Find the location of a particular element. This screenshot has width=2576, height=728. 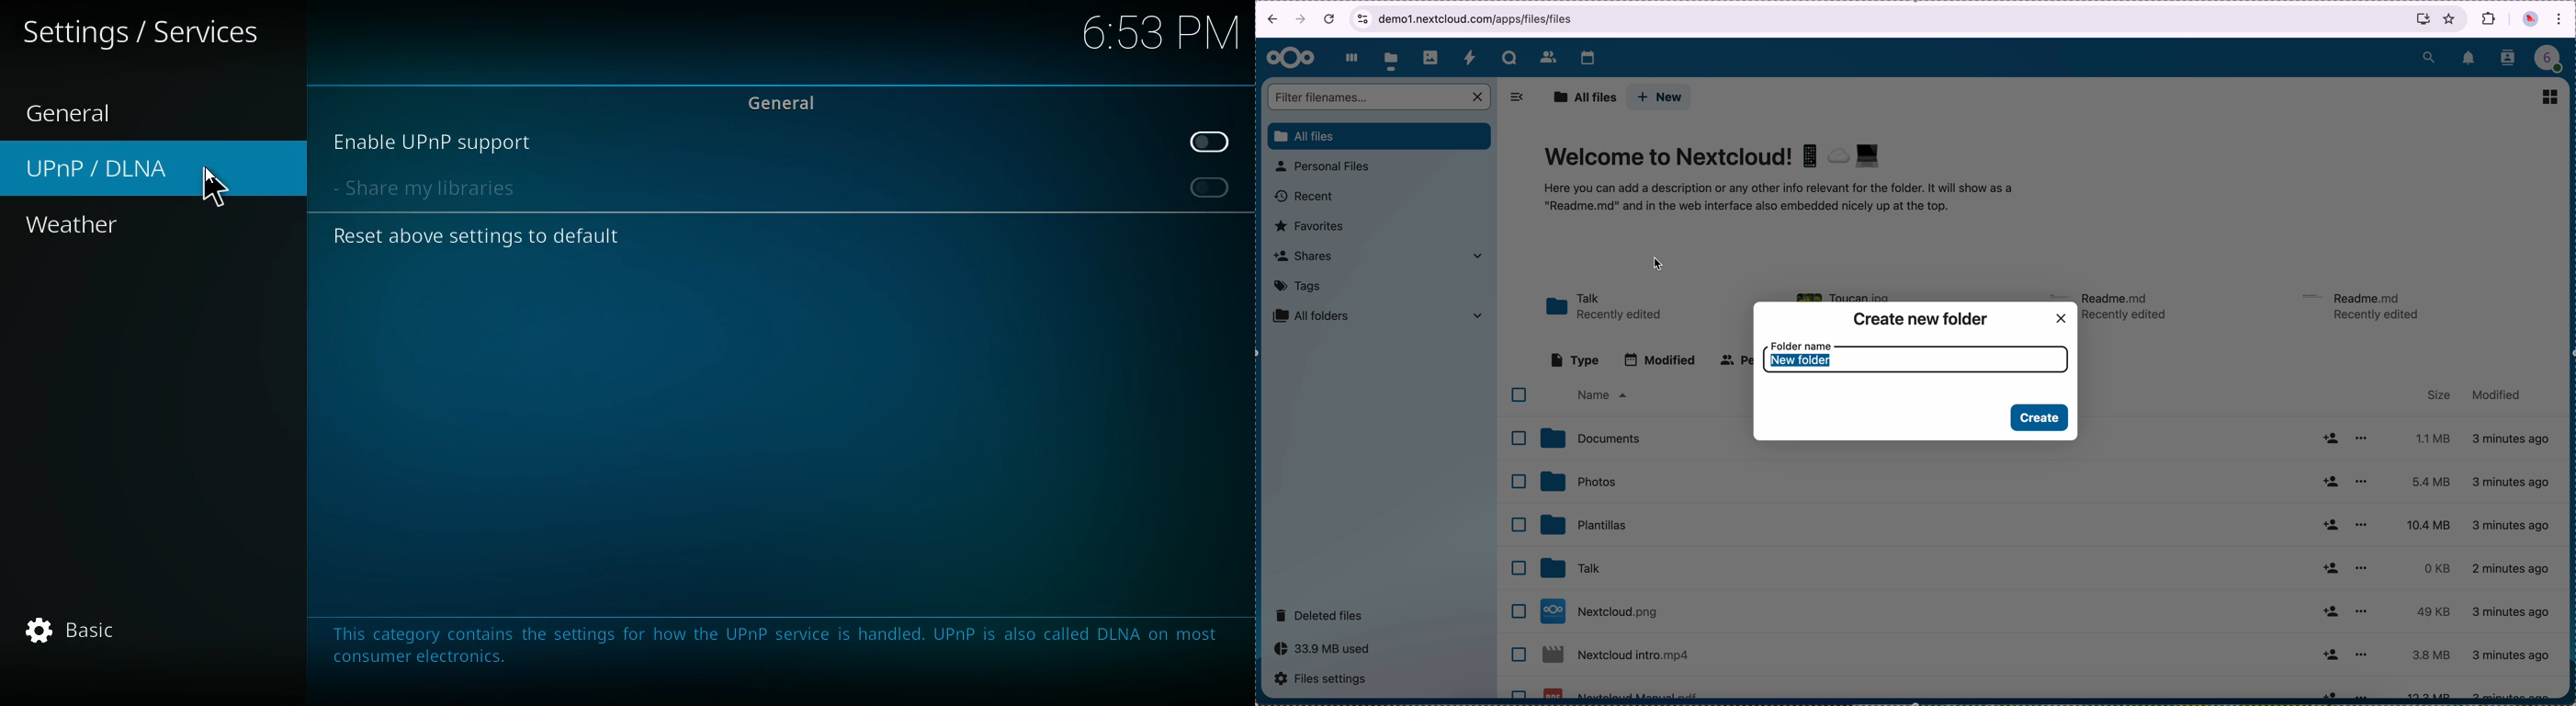

customize and control Google Chrome is located at coordinates (2560, 20).